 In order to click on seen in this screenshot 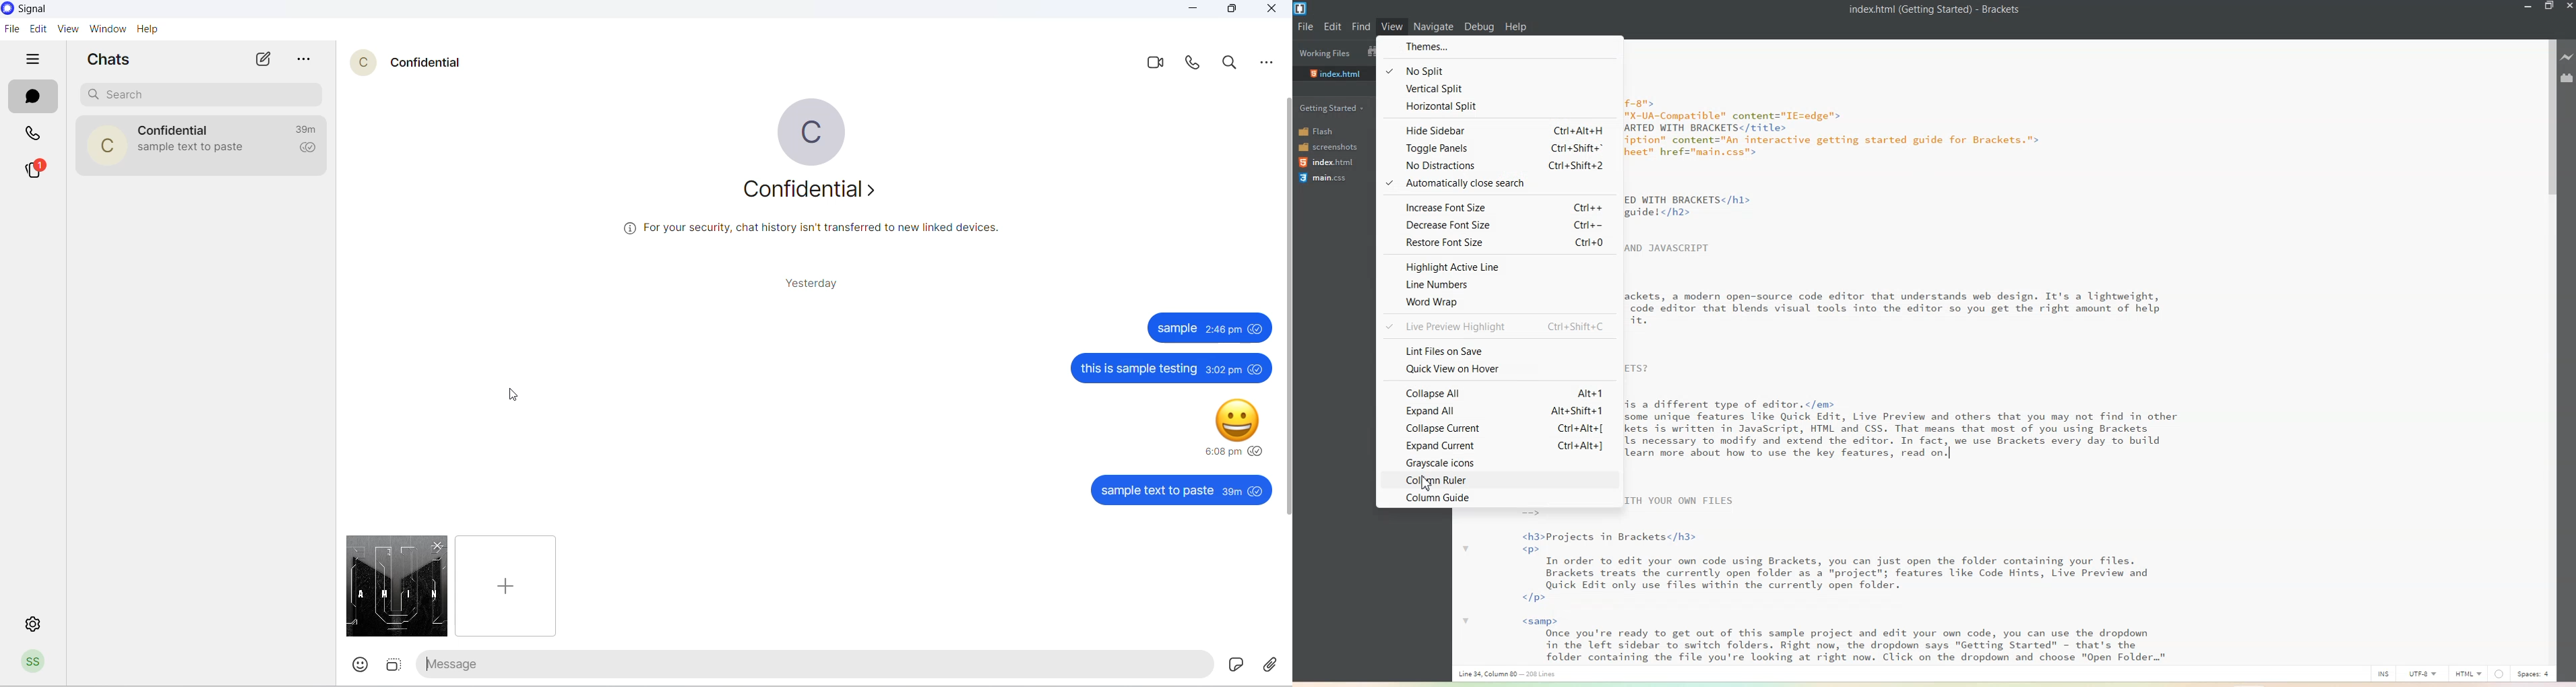, I will do `click(1258, 490)`.